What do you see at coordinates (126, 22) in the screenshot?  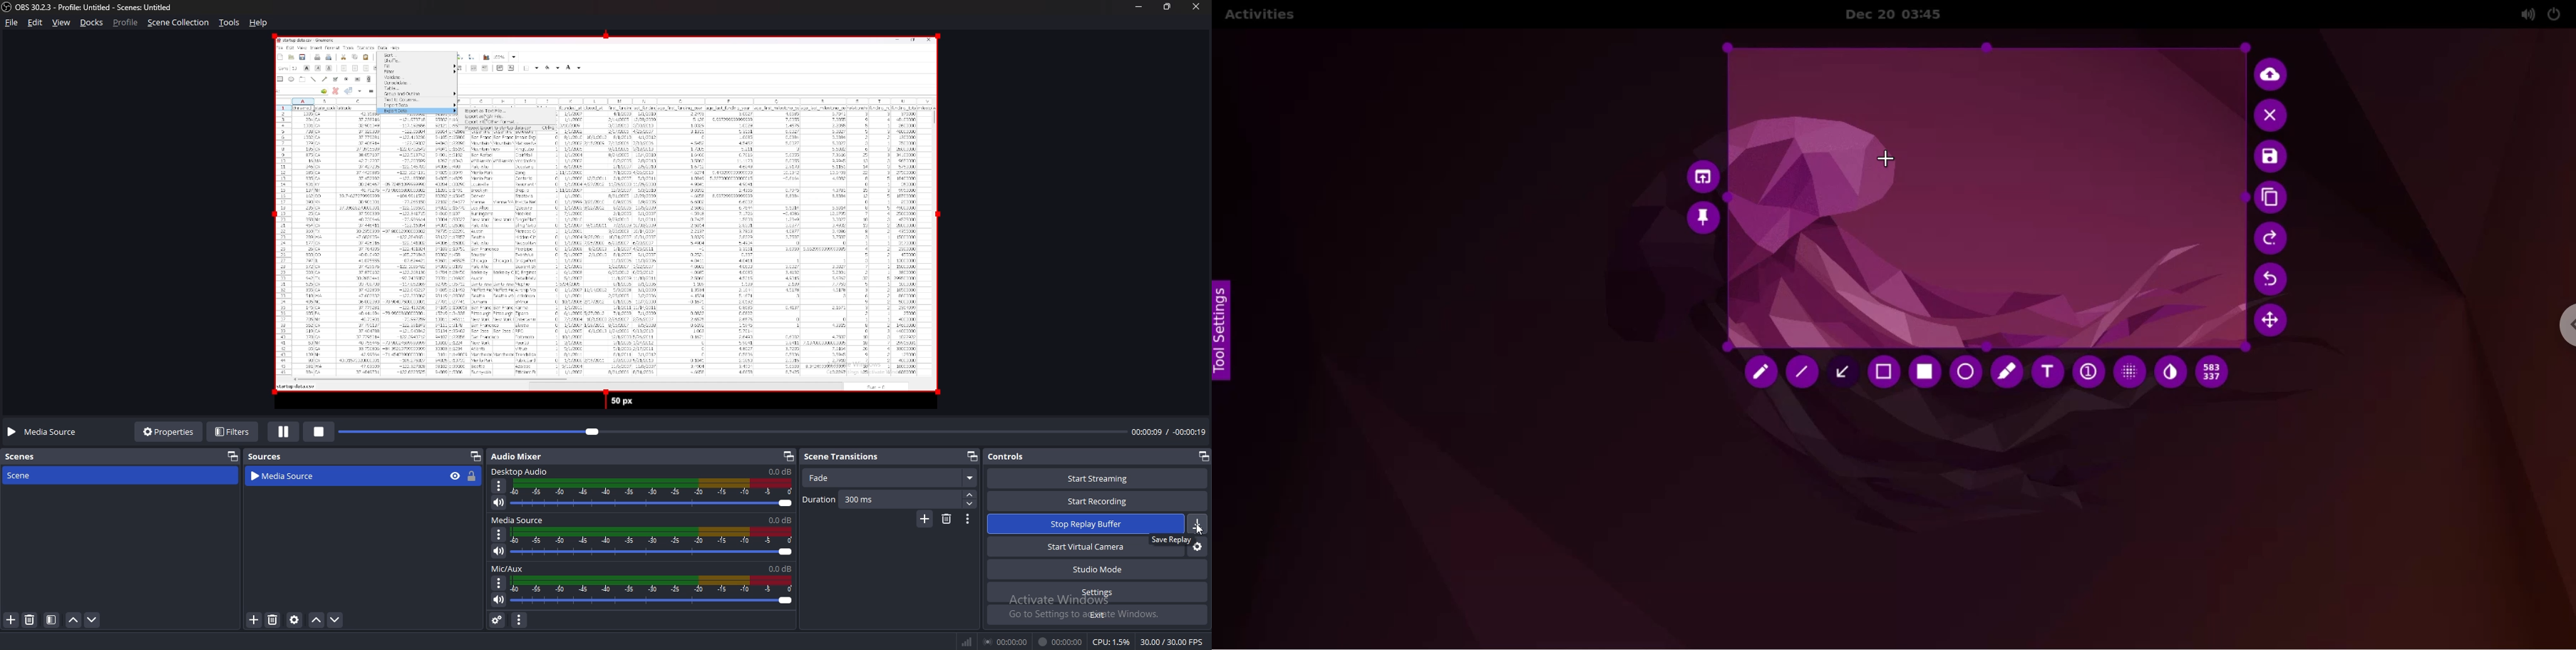 I see `profile` at bounding box center [126, 22].